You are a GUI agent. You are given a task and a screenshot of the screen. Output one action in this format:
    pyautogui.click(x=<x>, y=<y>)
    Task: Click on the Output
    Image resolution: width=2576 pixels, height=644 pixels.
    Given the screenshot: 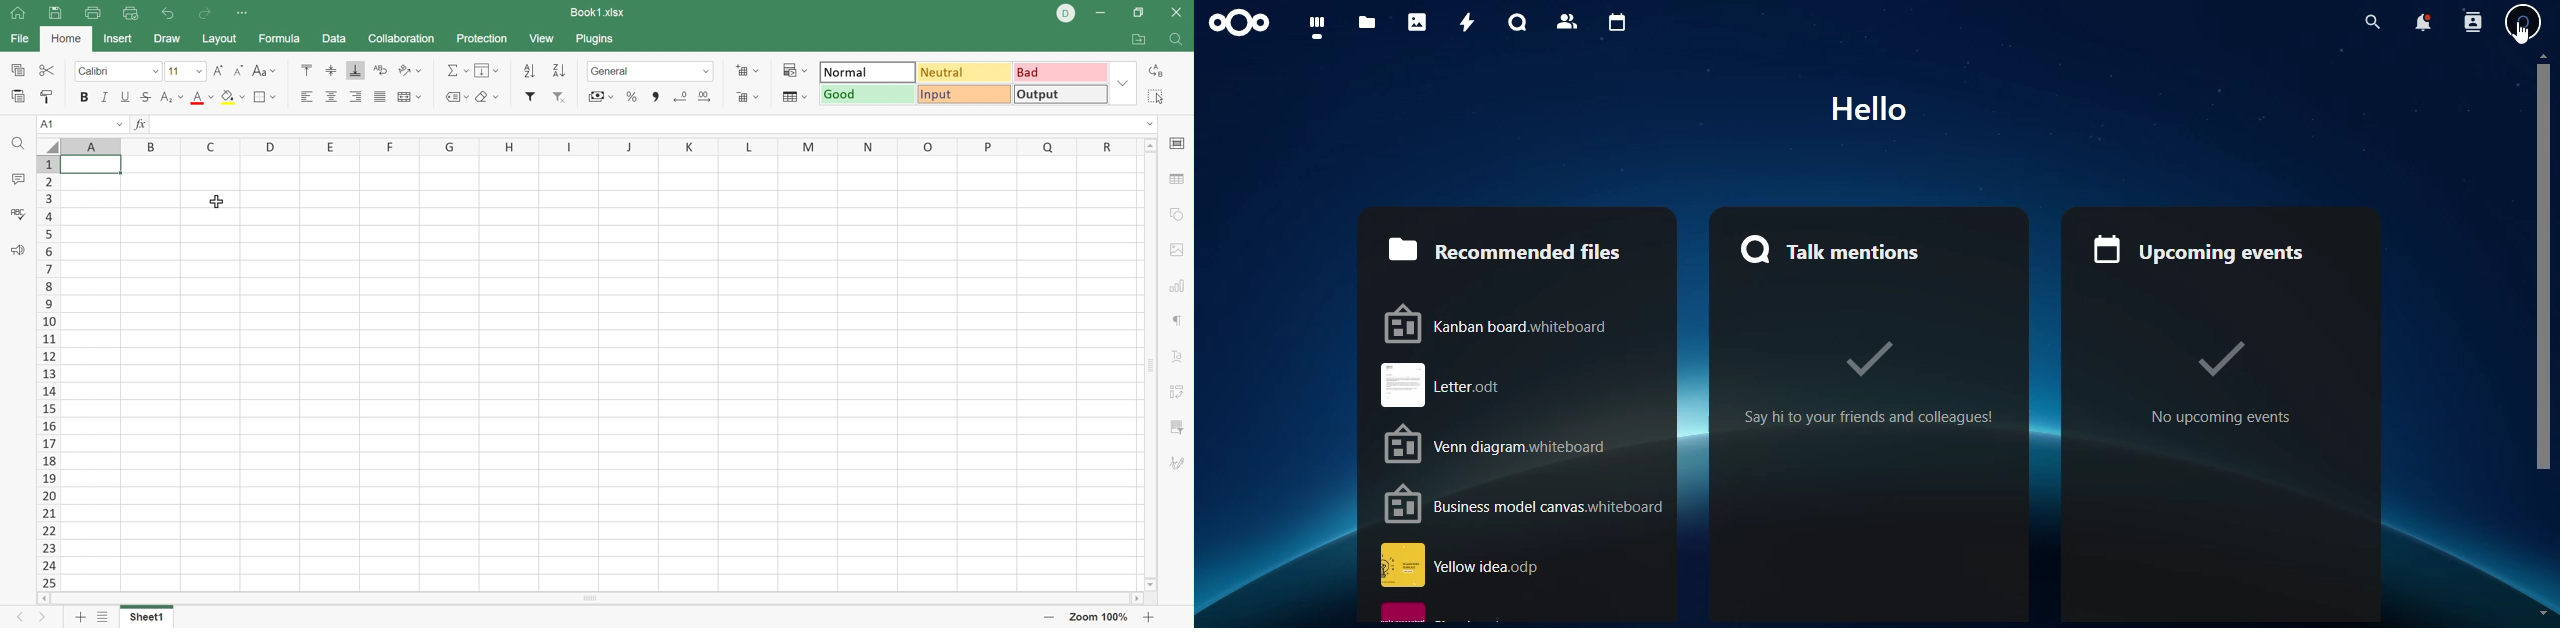 What is the action you would take?
    pyautogui.click(x=1059, y=94)
    